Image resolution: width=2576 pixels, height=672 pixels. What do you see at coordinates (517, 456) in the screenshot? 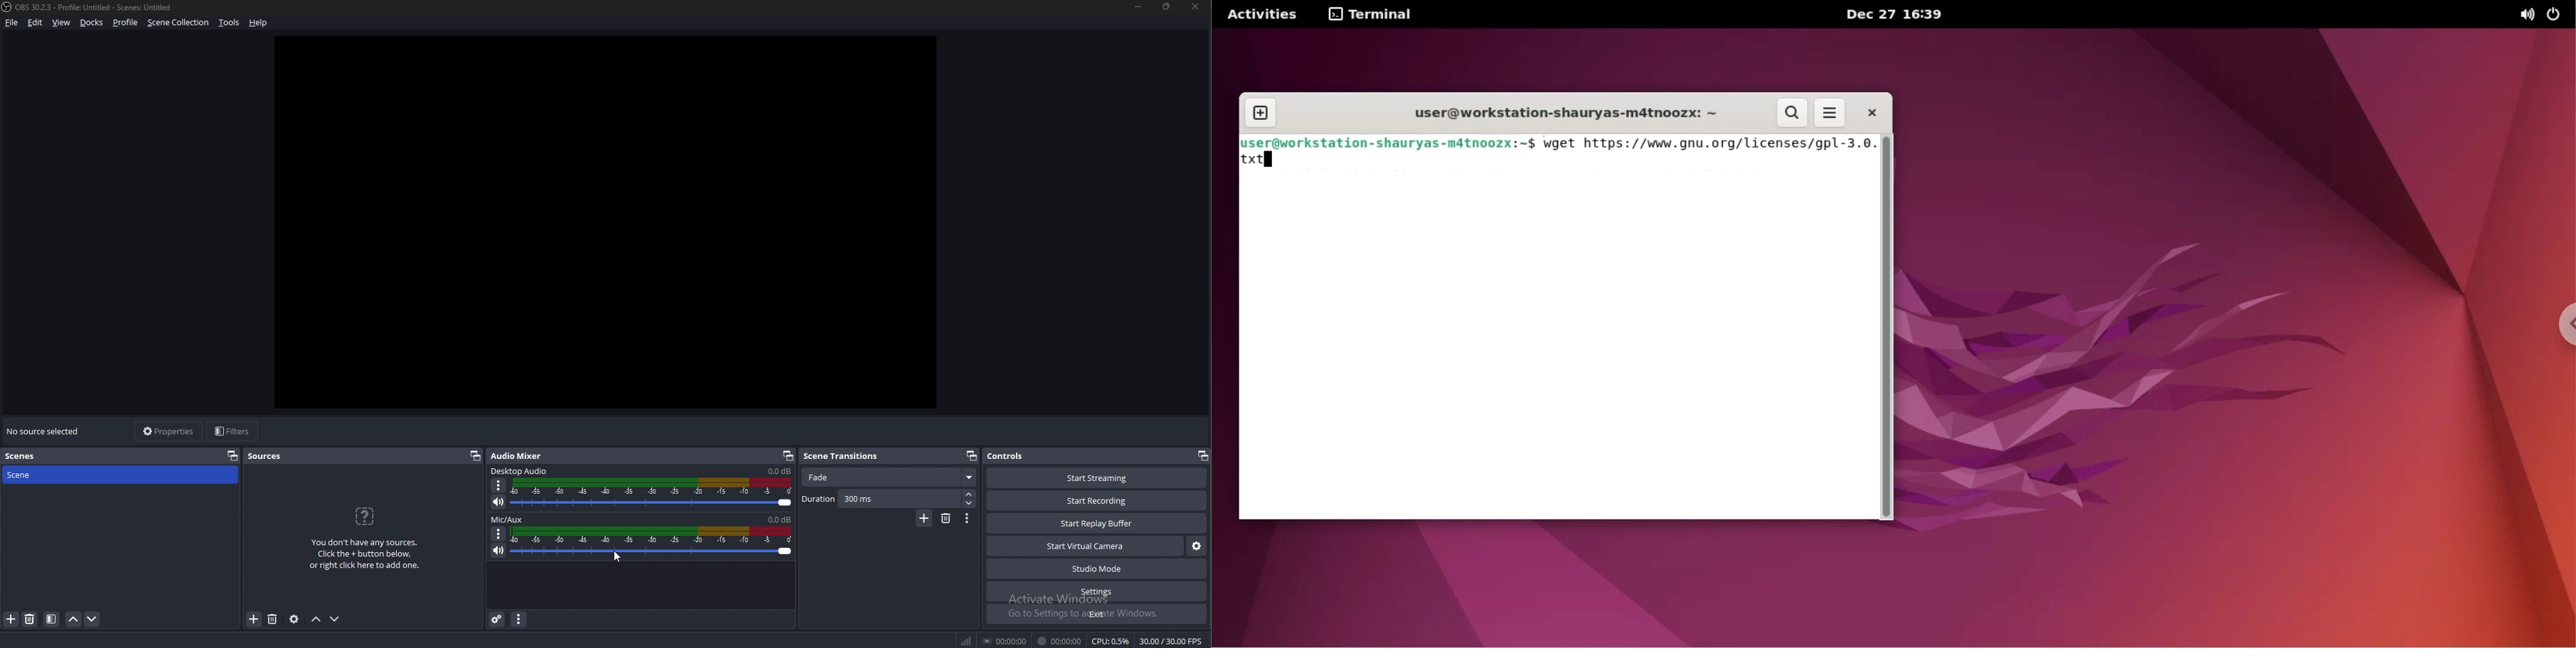
I see `audio mixer` at bounding box center [517, 456].